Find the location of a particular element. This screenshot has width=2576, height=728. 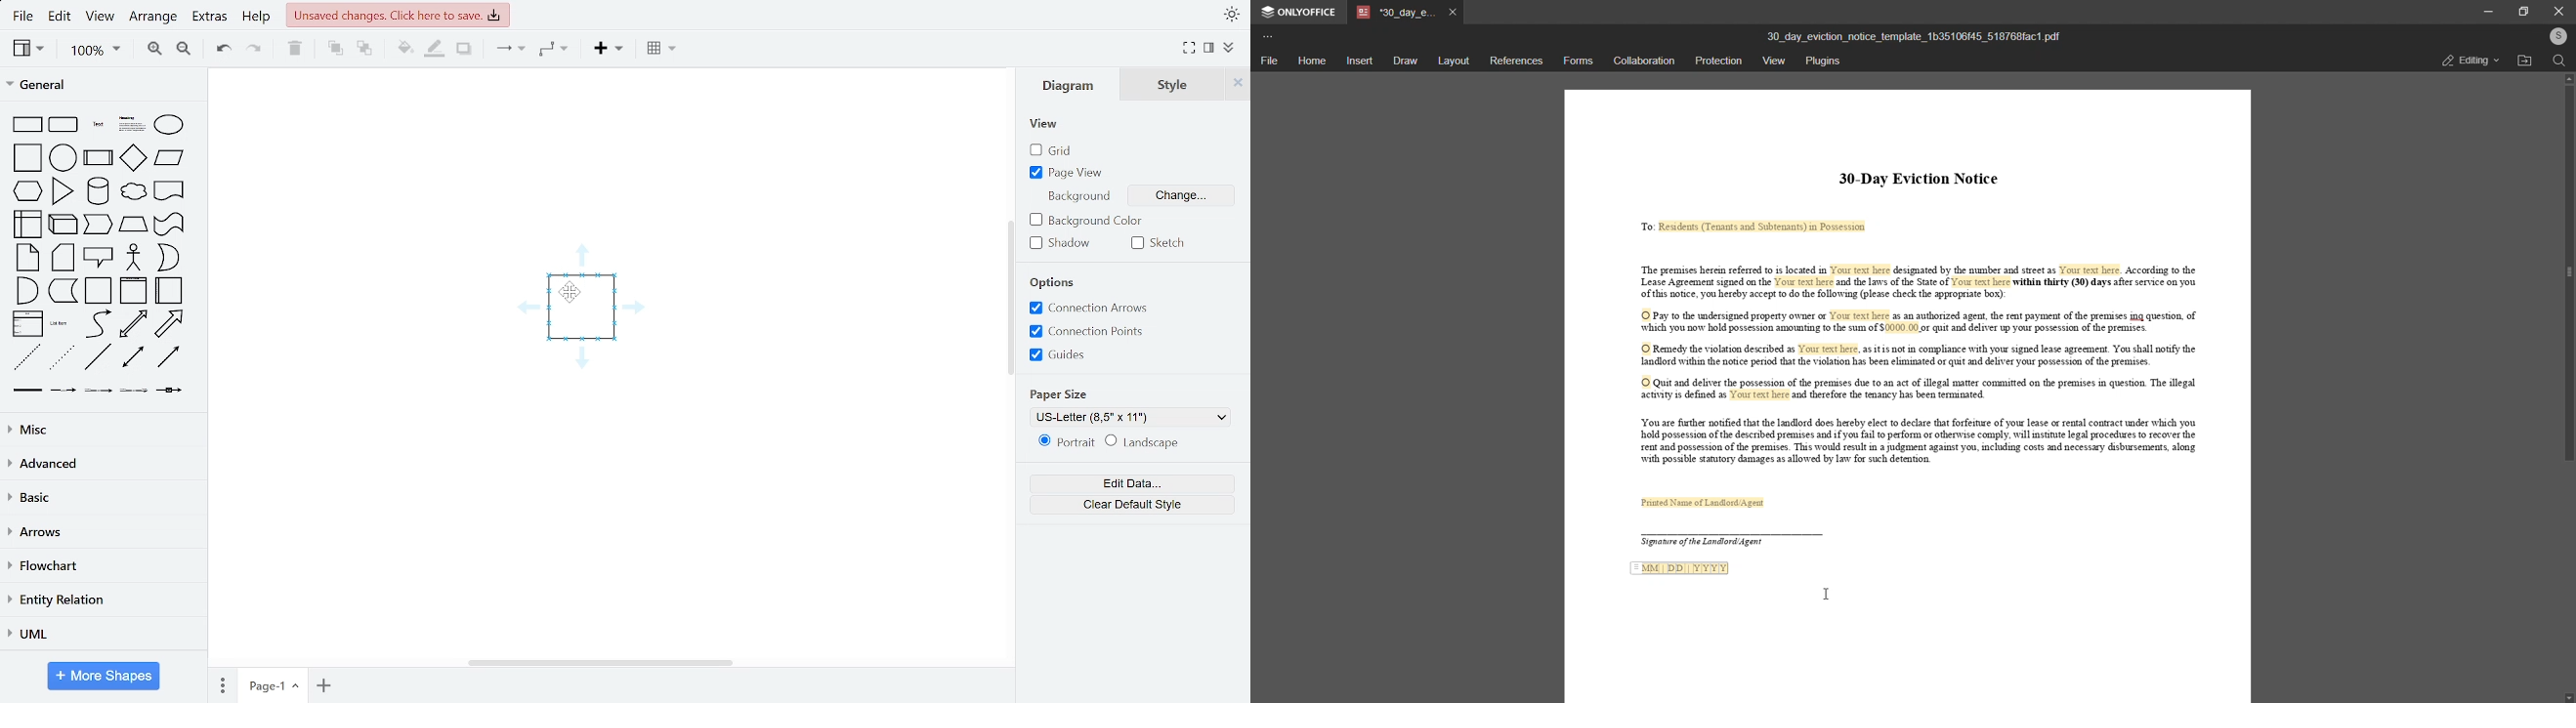

general shapes is located at coordinates (129, 122).